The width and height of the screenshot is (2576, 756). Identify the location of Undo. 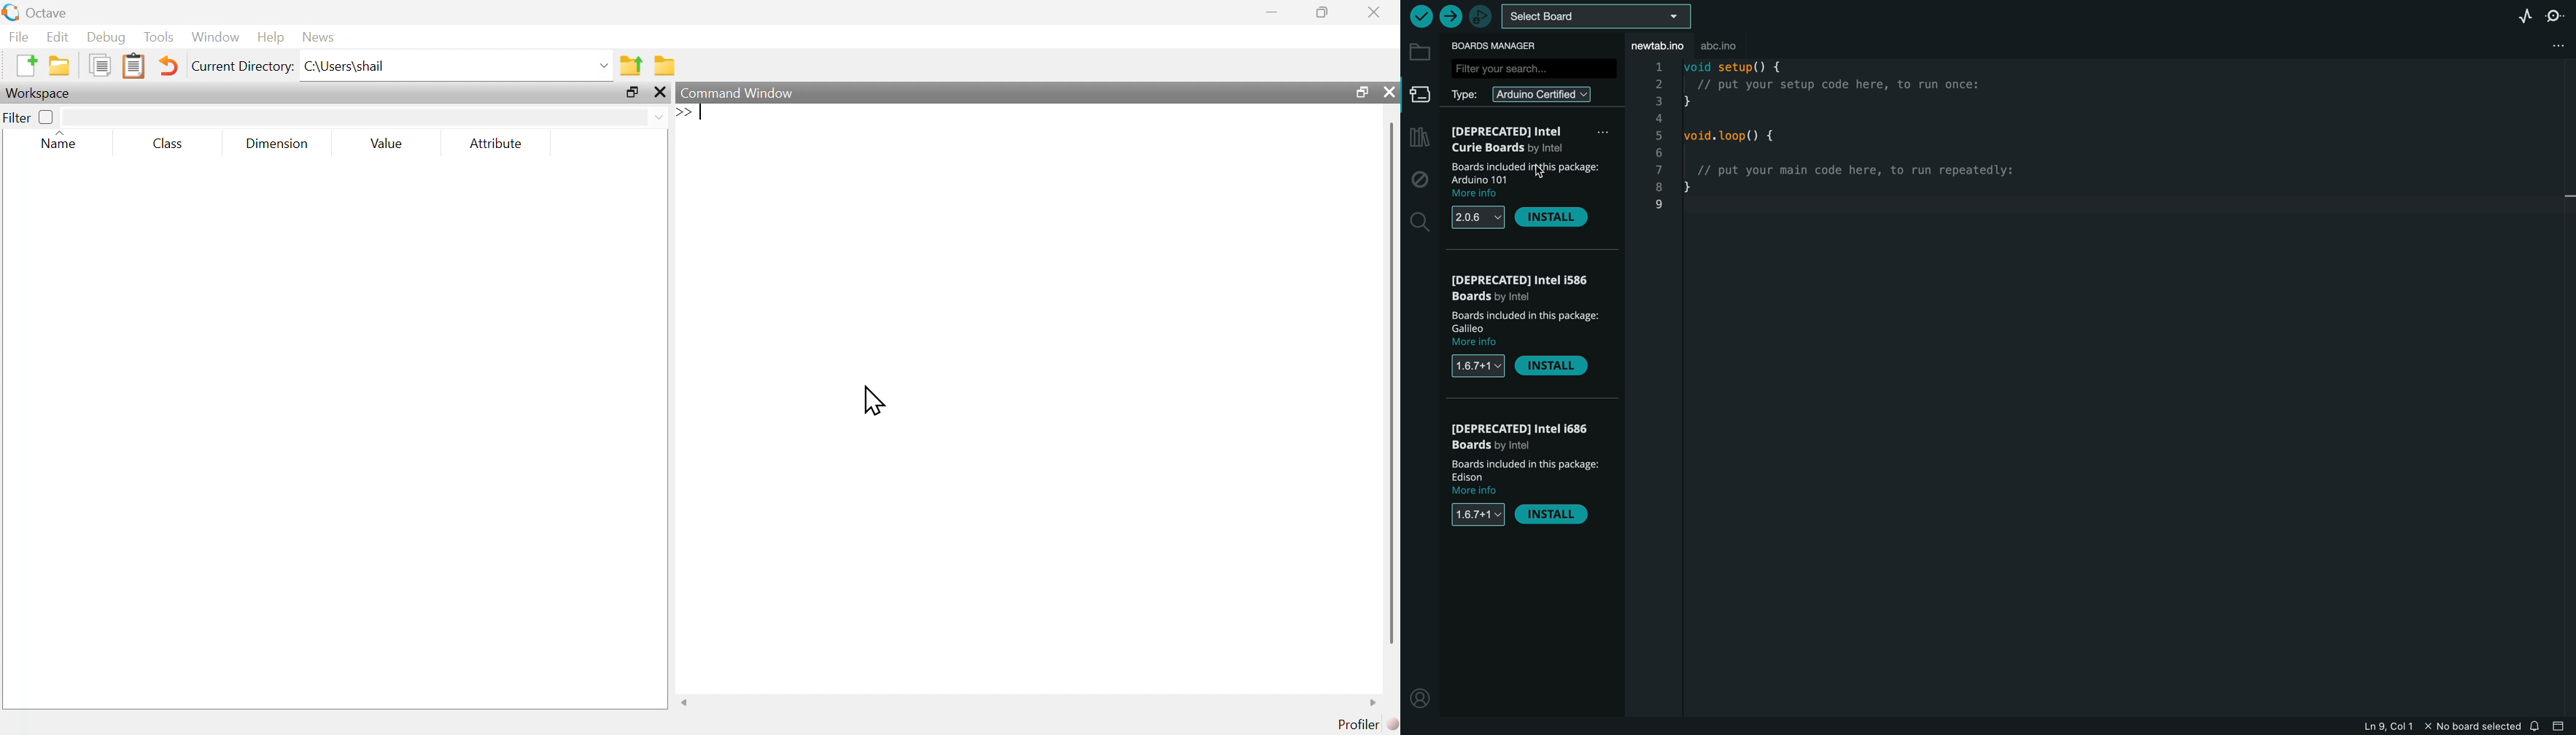
(166, 66).